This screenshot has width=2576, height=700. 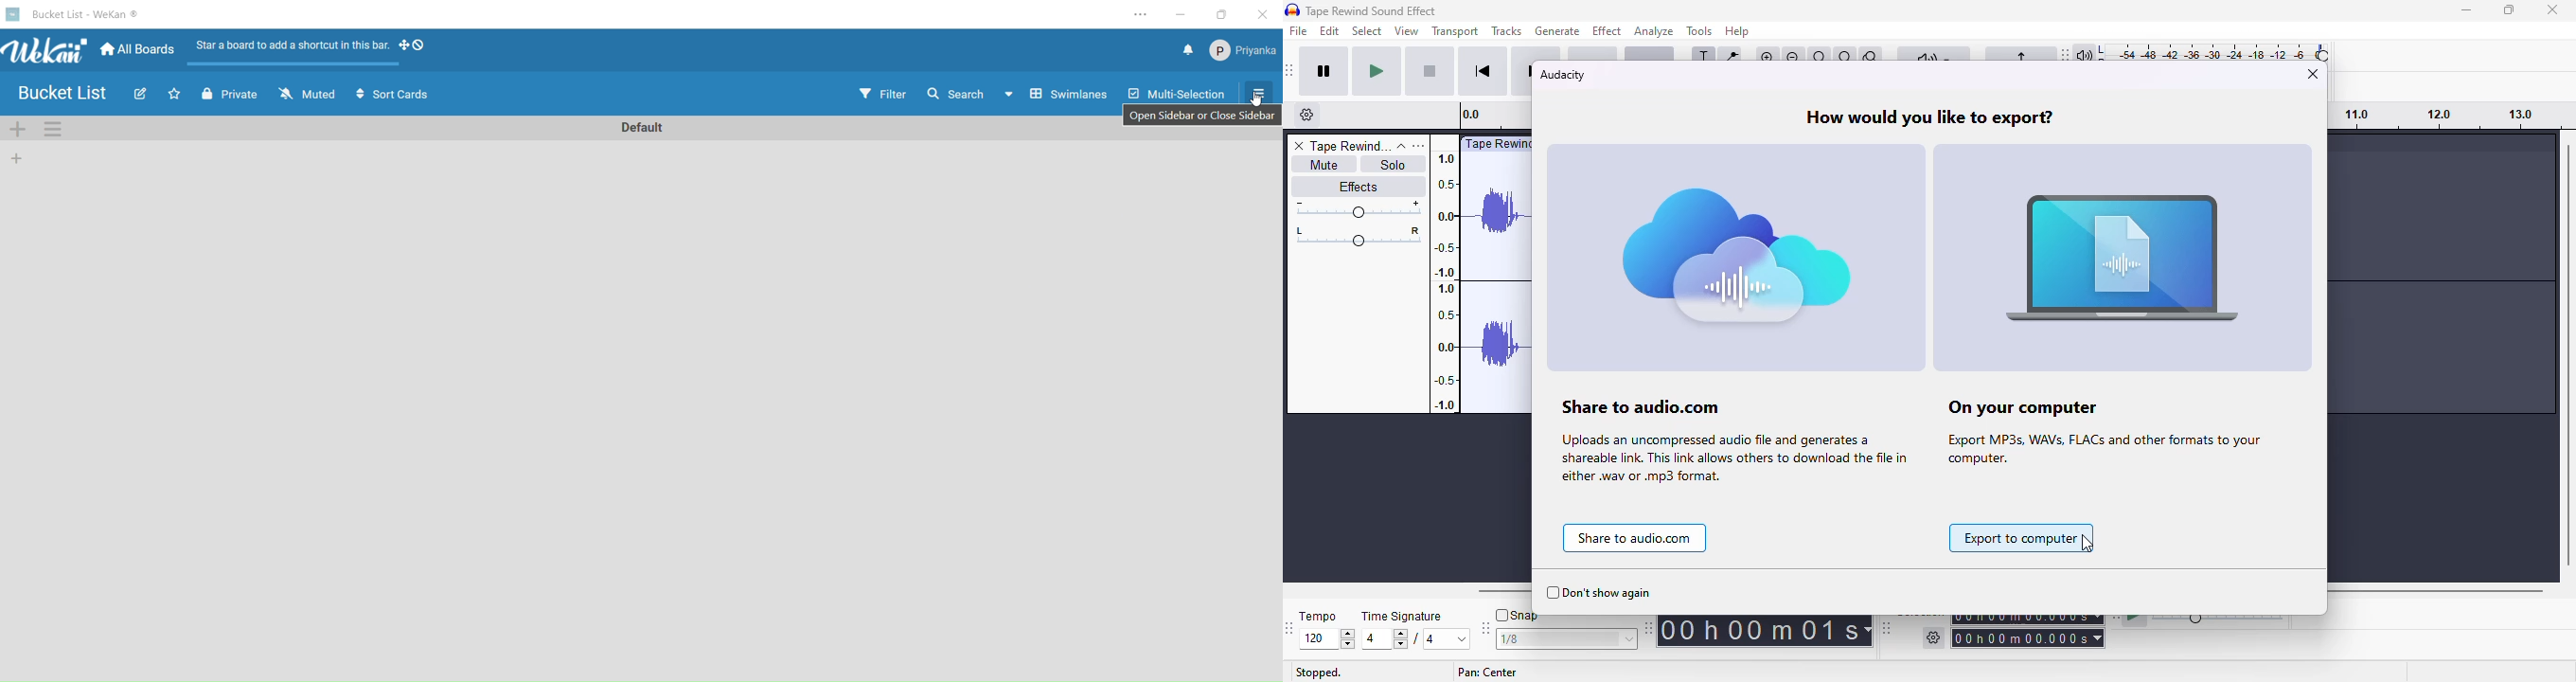 I want to click on file, so click(x=1299, y=30).